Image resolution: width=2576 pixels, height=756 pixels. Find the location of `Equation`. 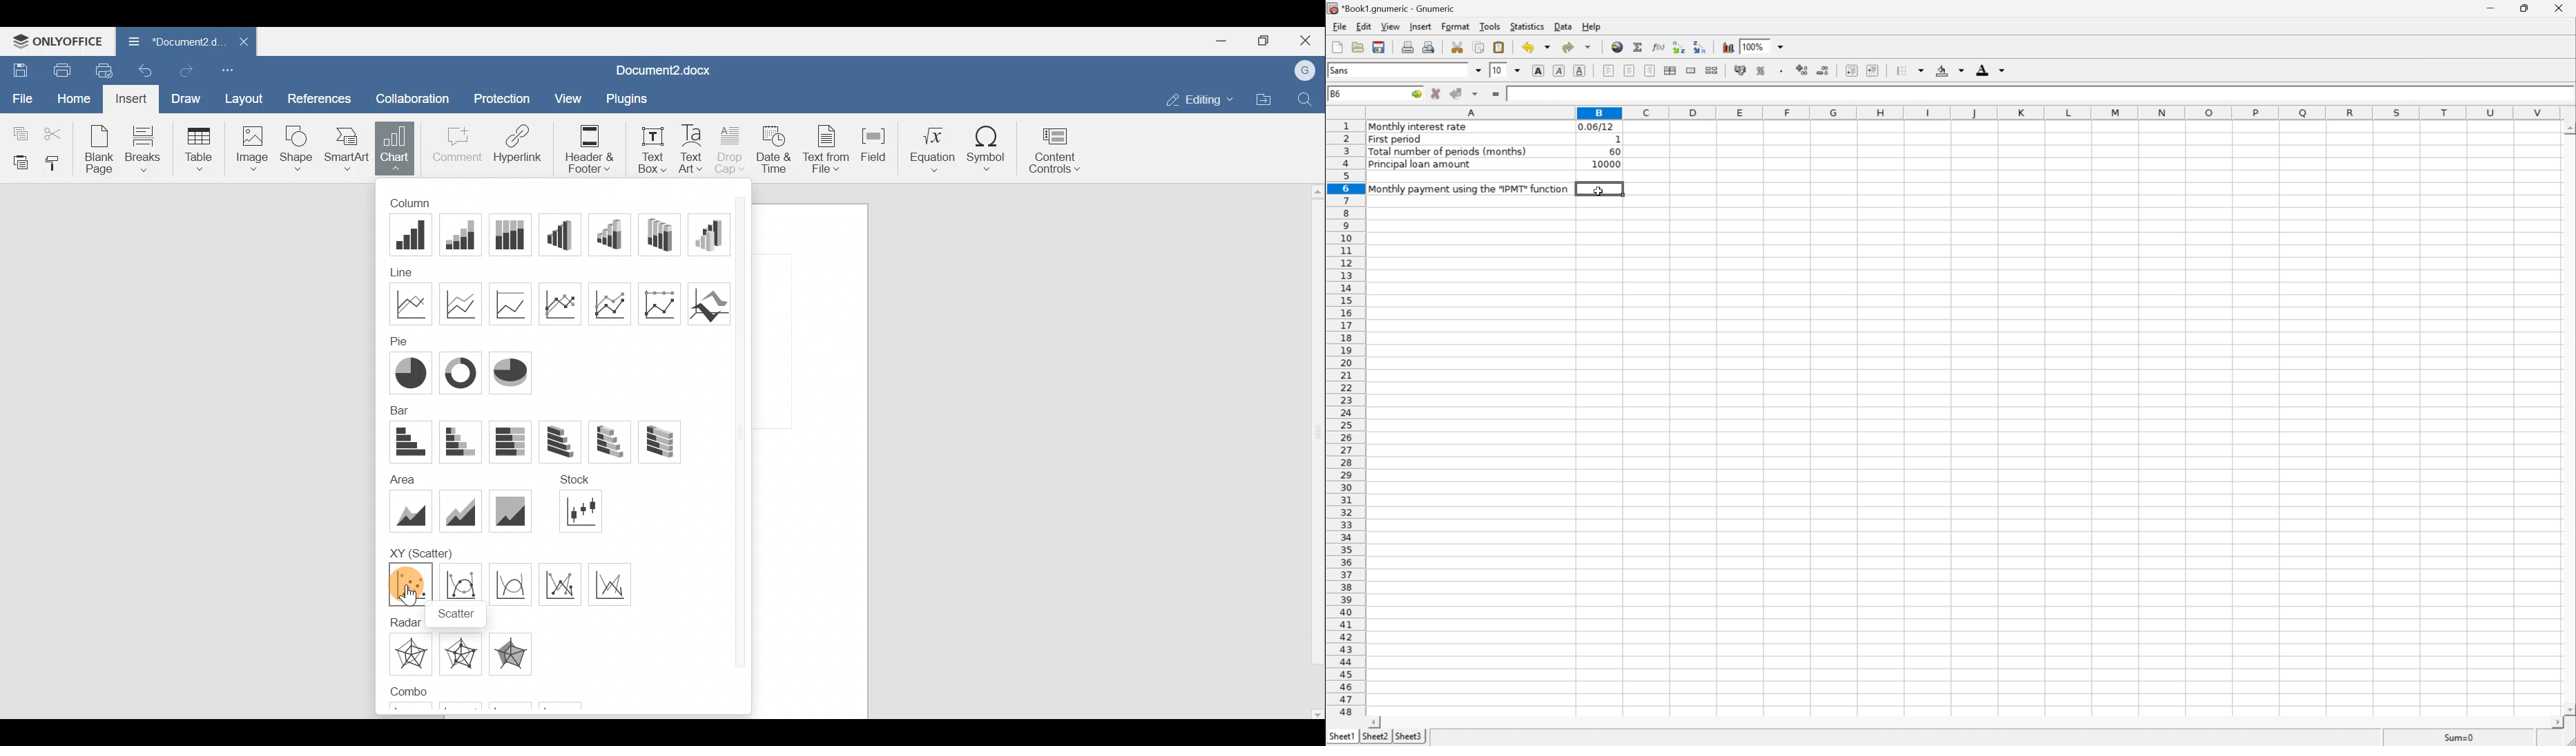

Equation is located at coordinates (931, 149).